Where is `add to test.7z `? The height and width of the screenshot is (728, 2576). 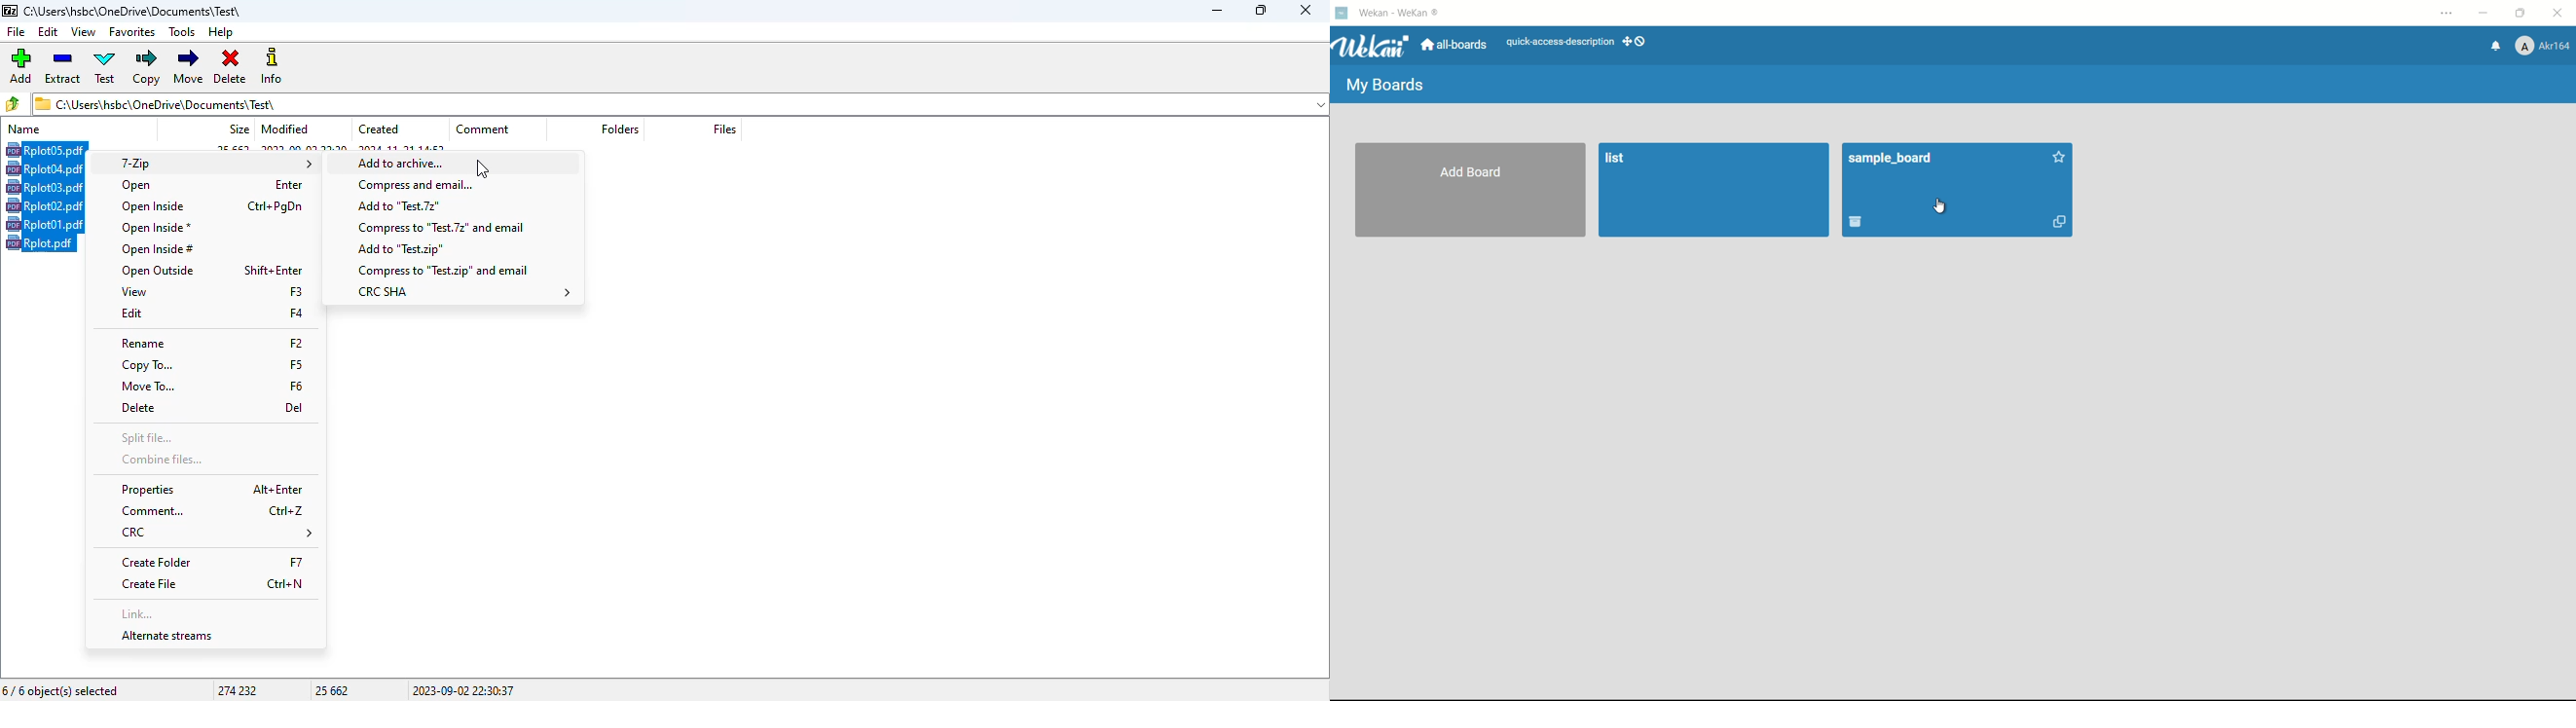 add to test.7z  is located at coordinates (399, 206).